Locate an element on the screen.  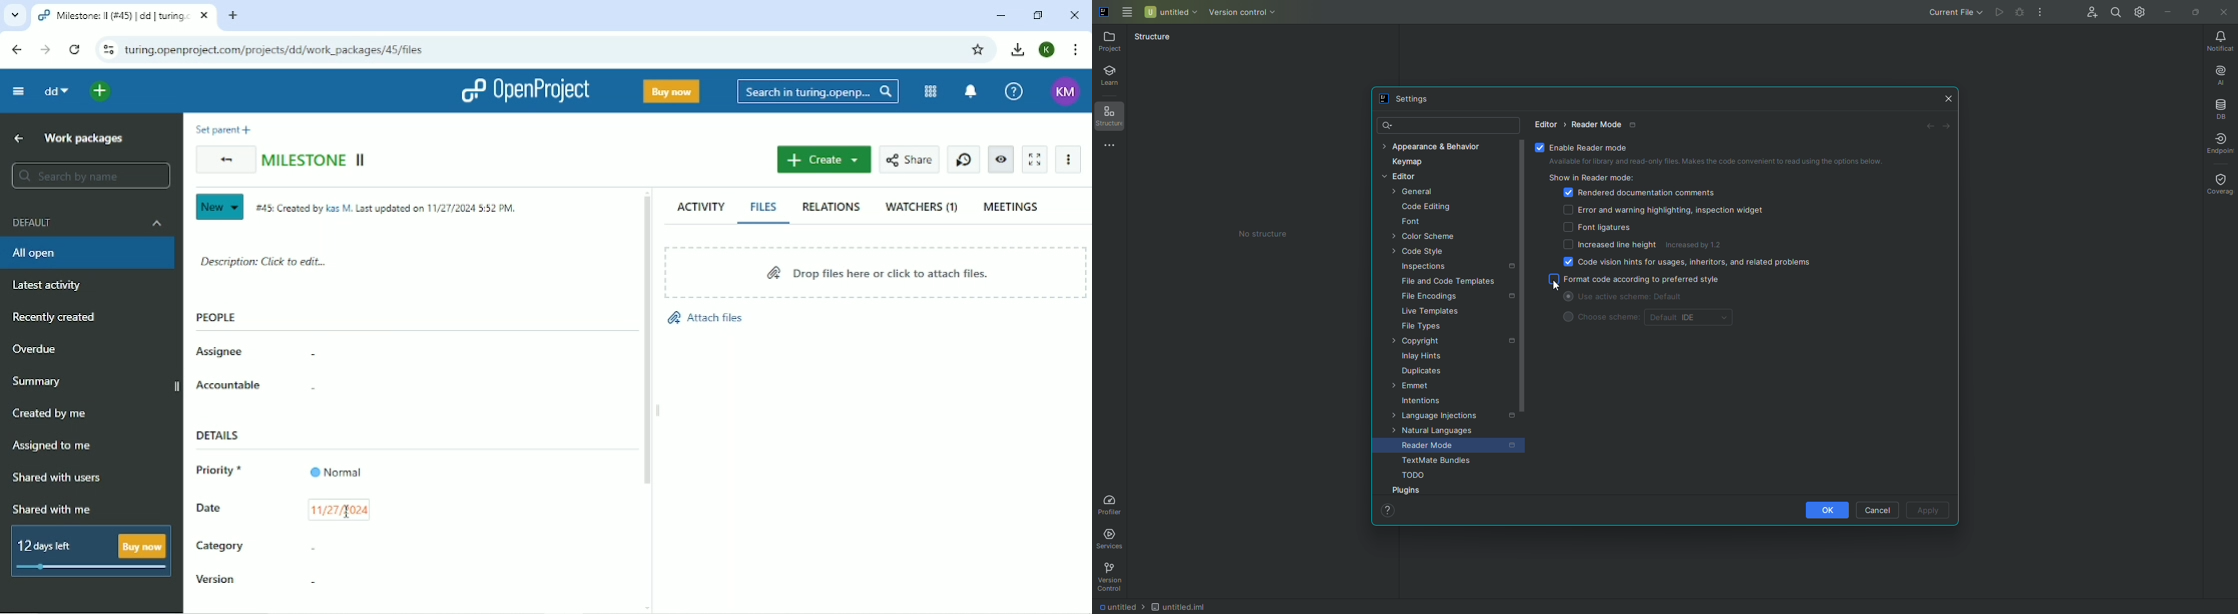
Rendered documentation comments is located at coordinates (1640, 194).